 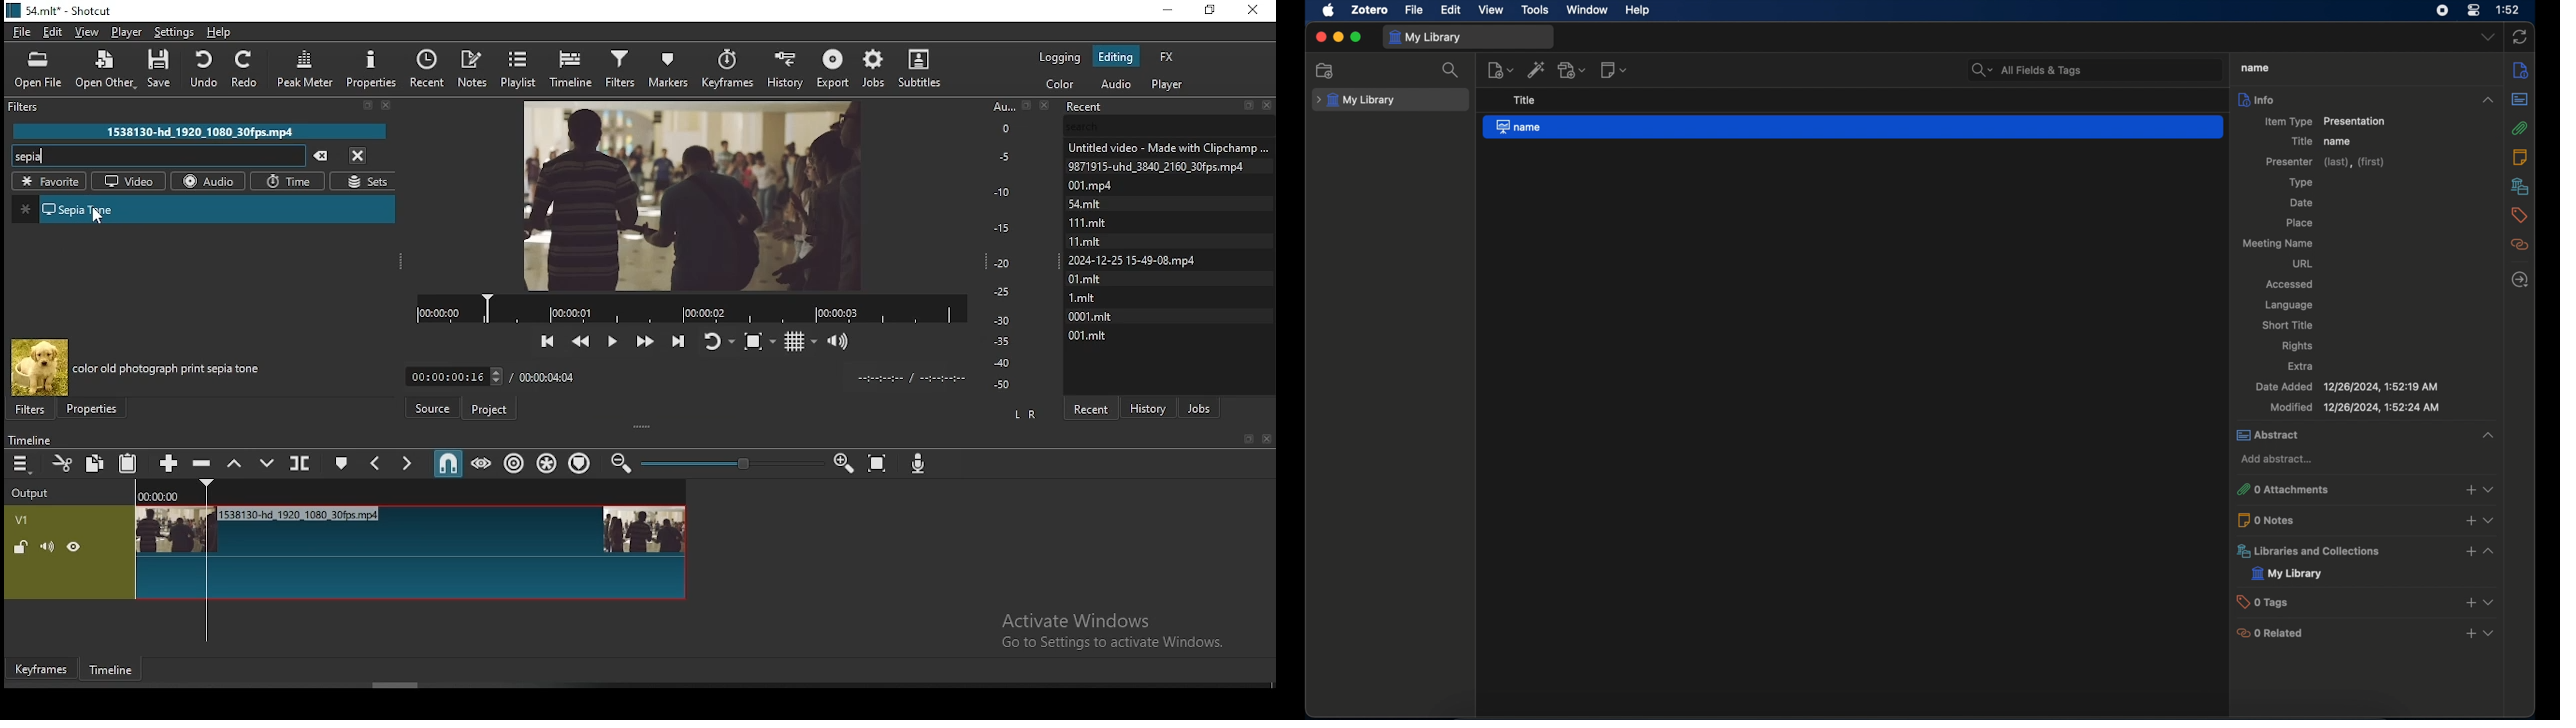 I want to click on date, so click(x=2303, y=203).